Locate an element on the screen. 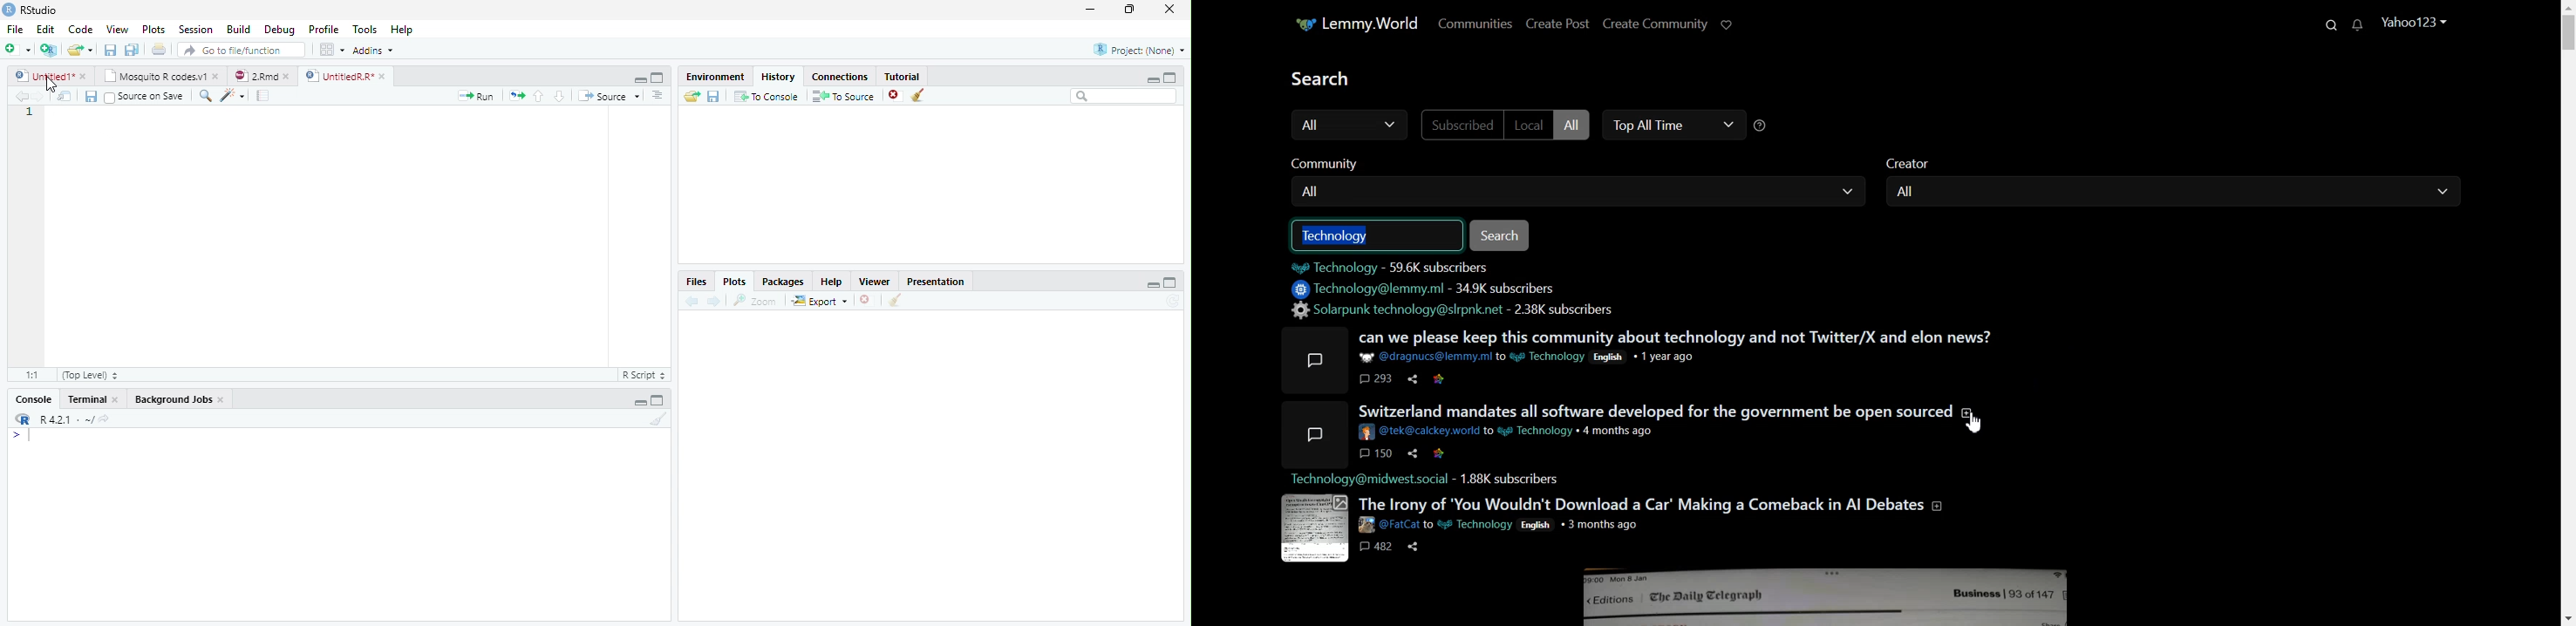 This screenshot has height=644, width=2576. Minimize is located at coordinates (640, 404).